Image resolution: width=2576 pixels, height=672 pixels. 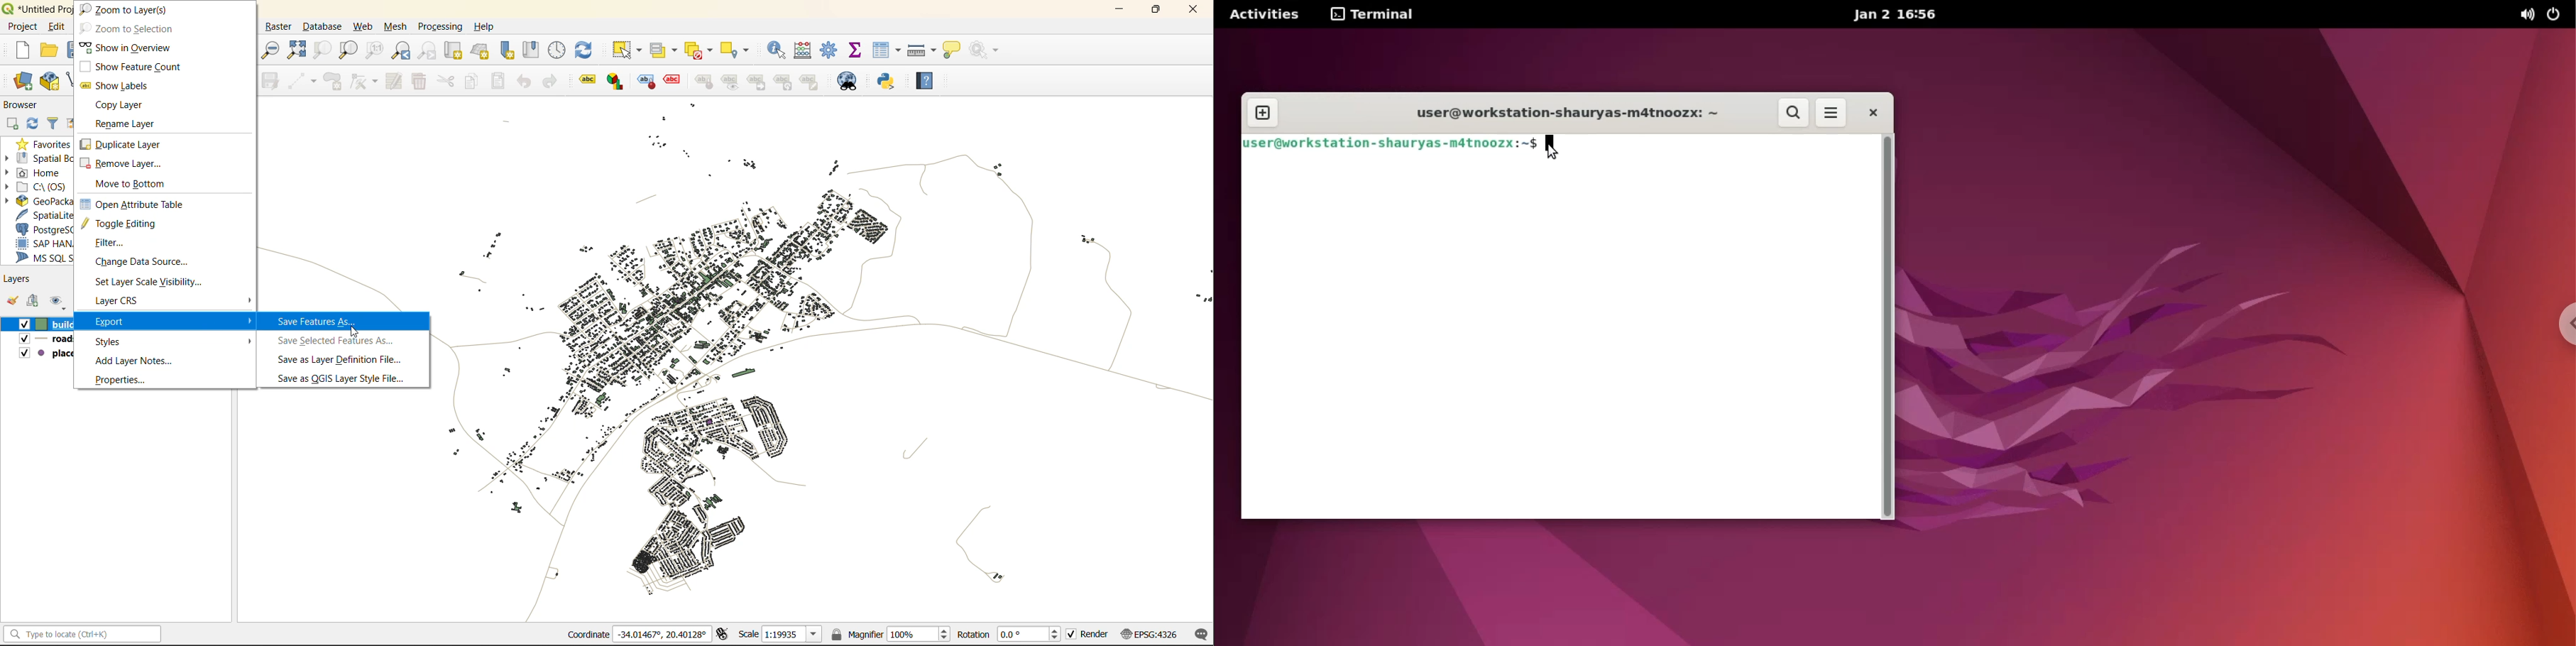 What do you see at coordinates (804, 52) in the screenshot?
I see `calculator` at bounding box center [804, 52].